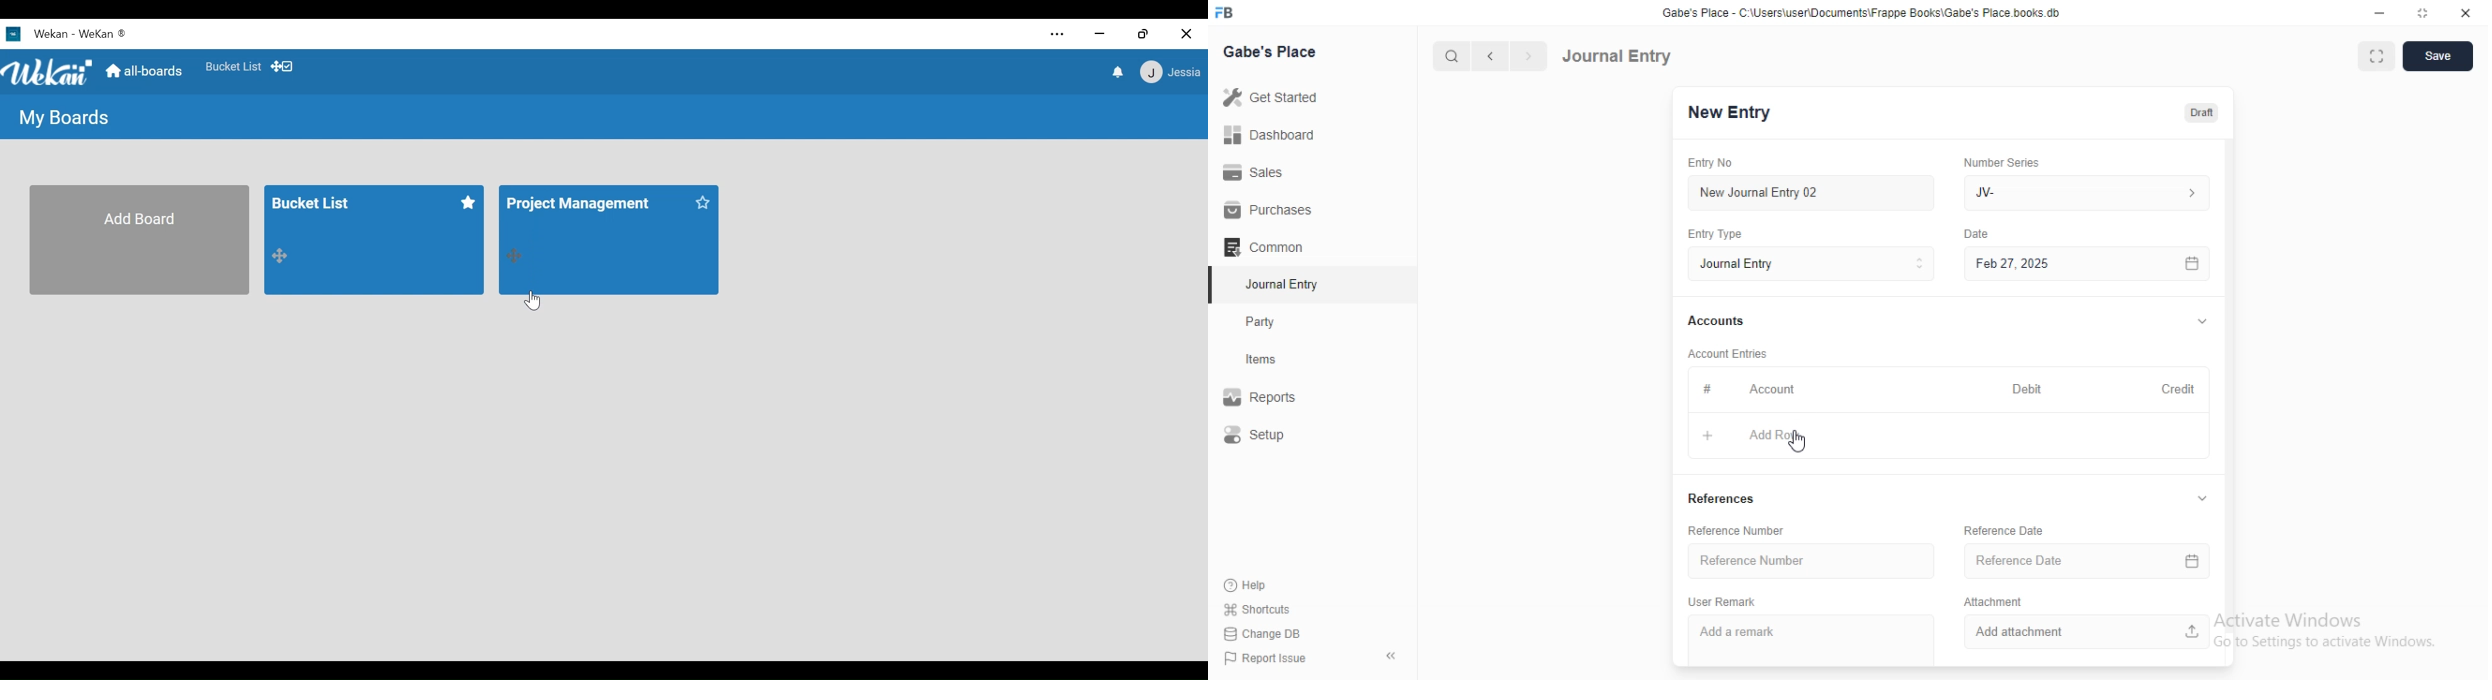 Image resolution: width=2492 pixels, height=700 pixels. I want to click on cursor, so click(1802, 444).